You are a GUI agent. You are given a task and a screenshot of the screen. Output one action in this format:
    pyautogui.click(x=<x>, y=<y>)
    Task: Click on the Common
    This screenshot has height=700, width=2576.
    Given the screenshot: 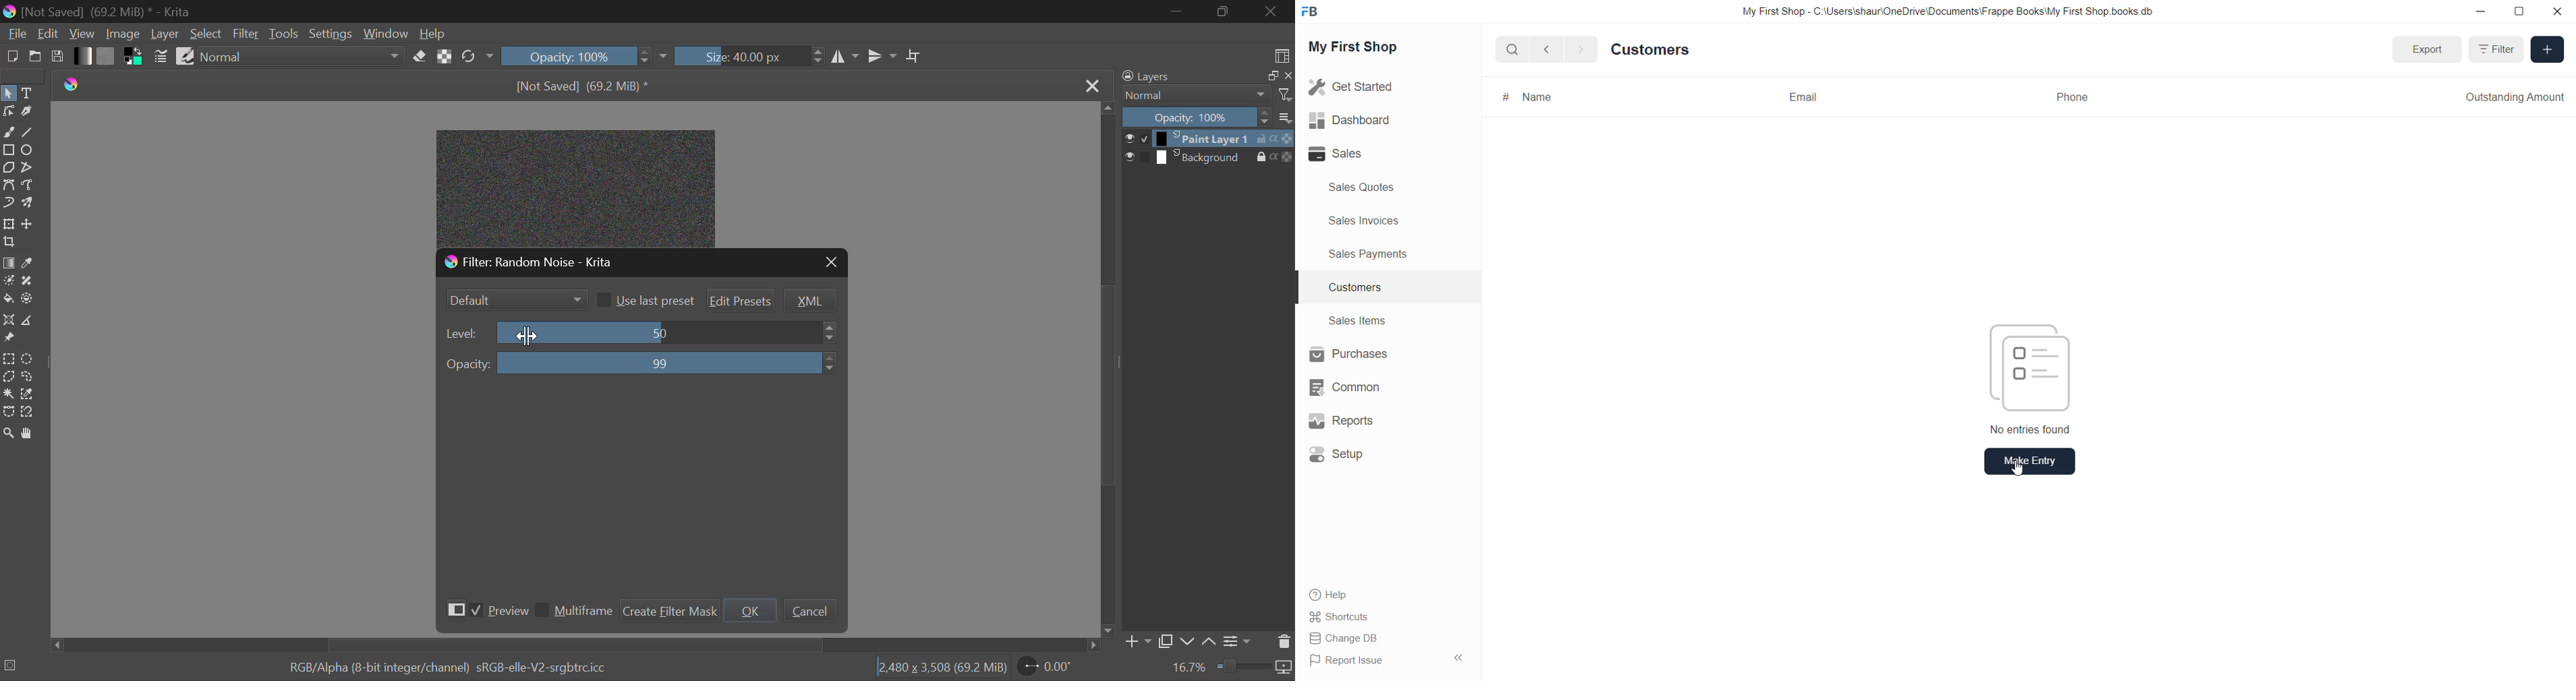 What is the action you would take?
    pyautogui.click(x=1347, y=388)
    